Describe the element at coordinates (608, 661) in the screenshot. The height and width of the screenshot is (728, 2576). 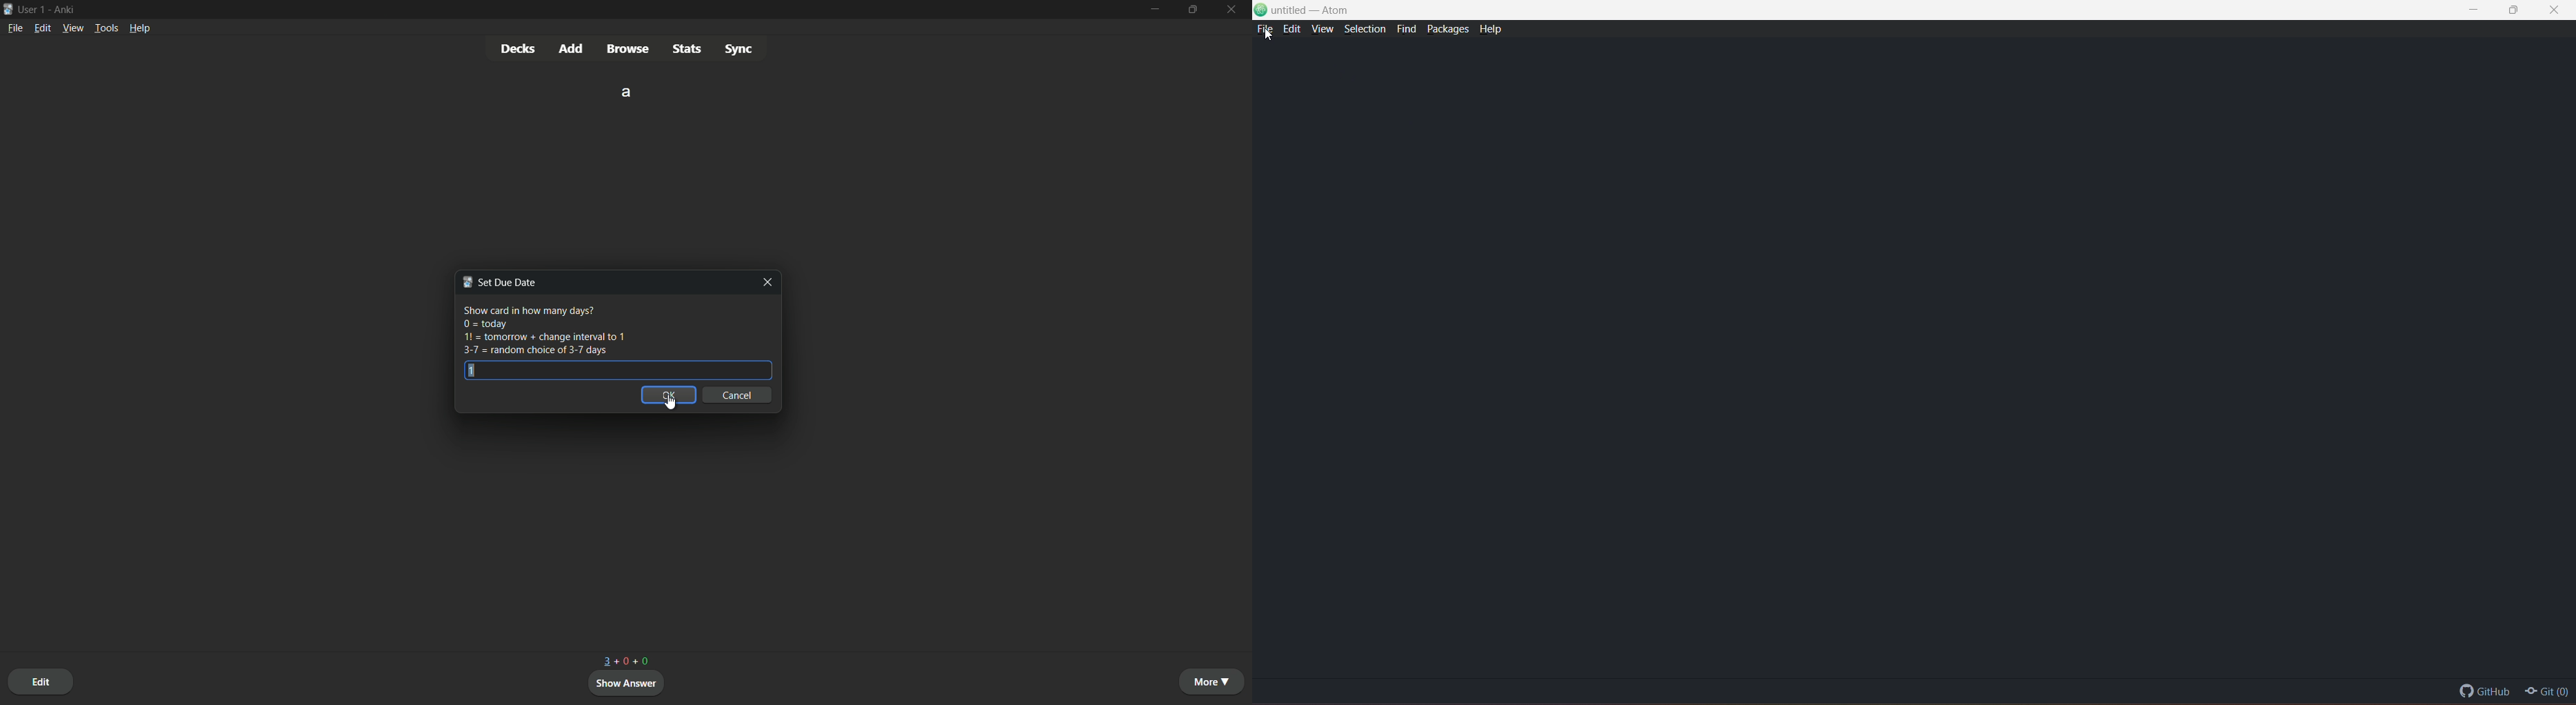
I see `3` at that location.